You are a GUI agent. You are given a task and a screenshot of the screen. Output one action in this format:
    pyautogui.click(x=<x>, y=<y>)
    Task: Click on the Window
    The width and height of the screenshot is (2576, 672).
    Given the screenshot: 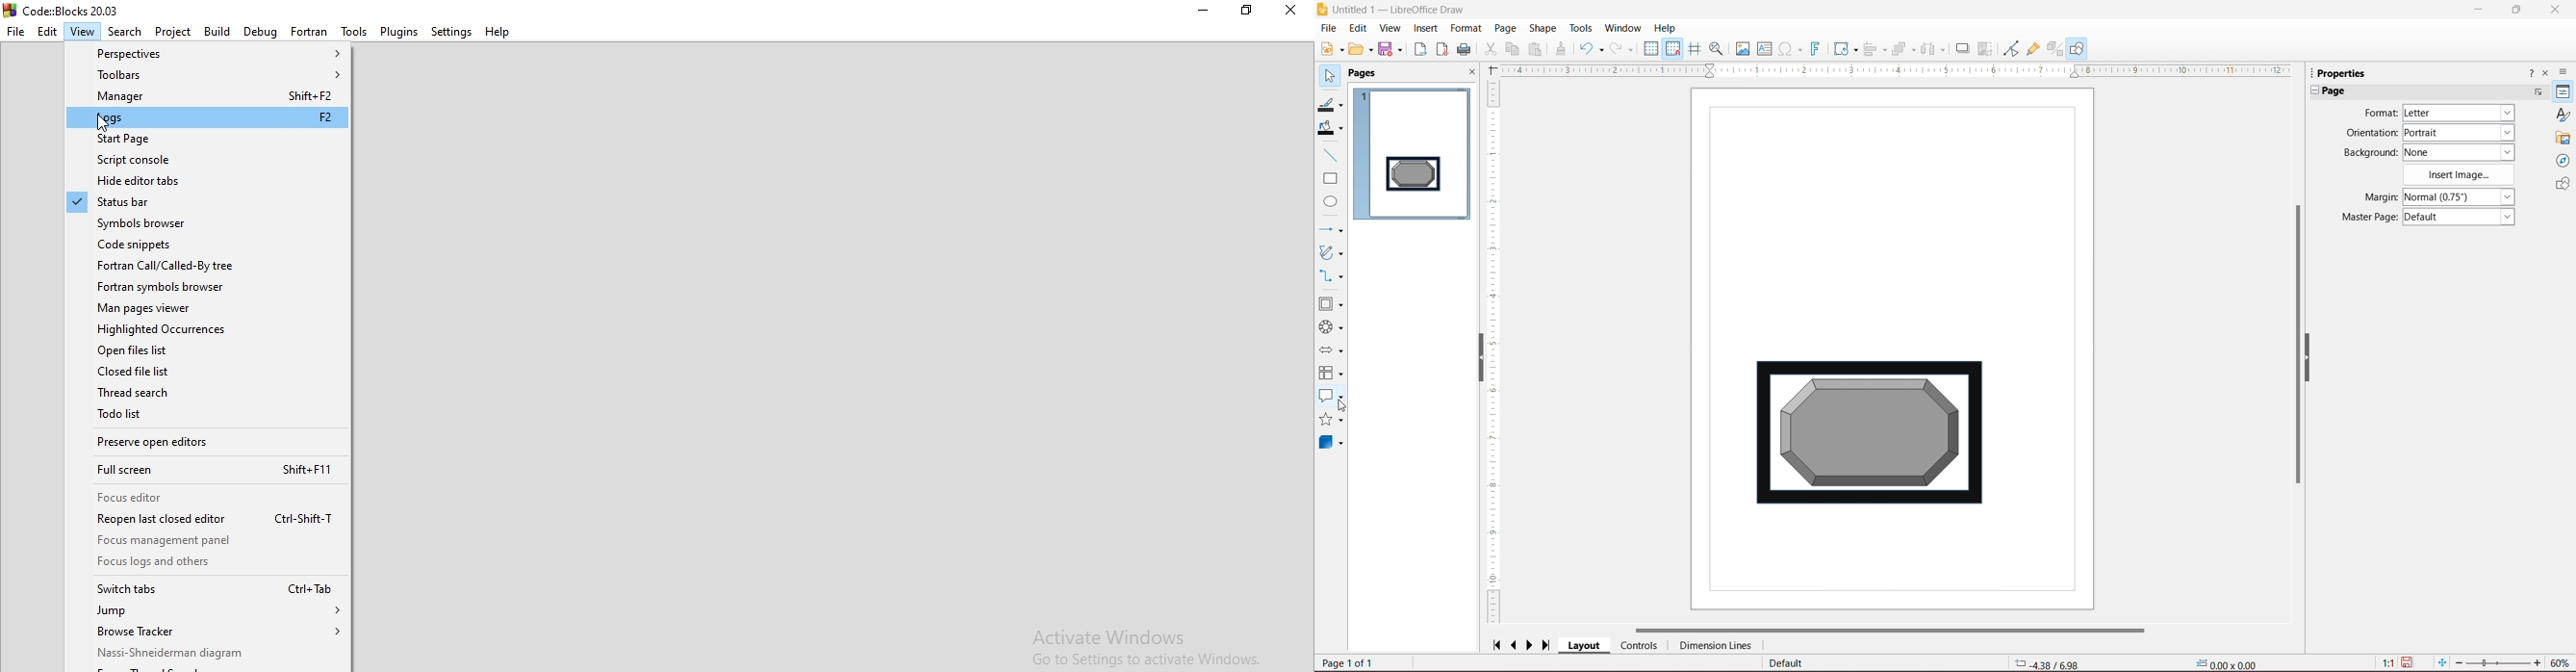 What is the action you would take?
    pyautogui.click(x=1625, y=26)
    